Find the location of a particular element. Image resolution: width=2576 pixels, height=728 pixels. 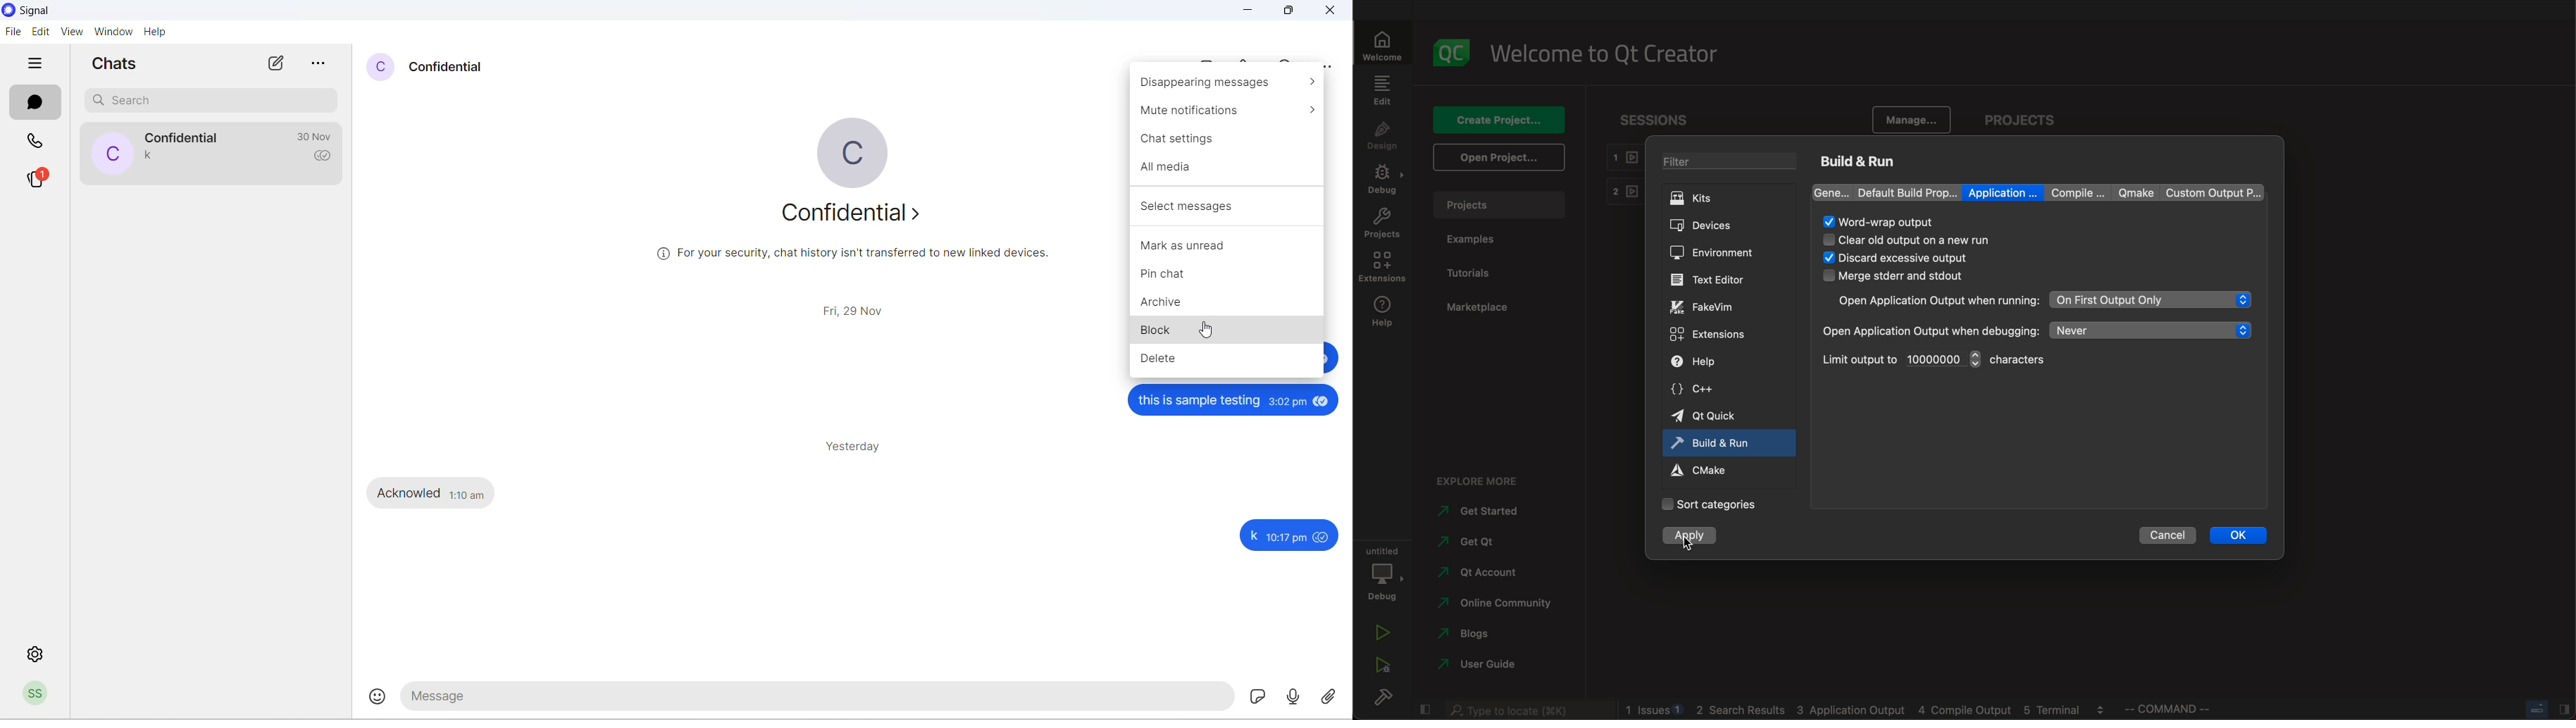

cle3ar old output is located at coordinates (1929, 240).